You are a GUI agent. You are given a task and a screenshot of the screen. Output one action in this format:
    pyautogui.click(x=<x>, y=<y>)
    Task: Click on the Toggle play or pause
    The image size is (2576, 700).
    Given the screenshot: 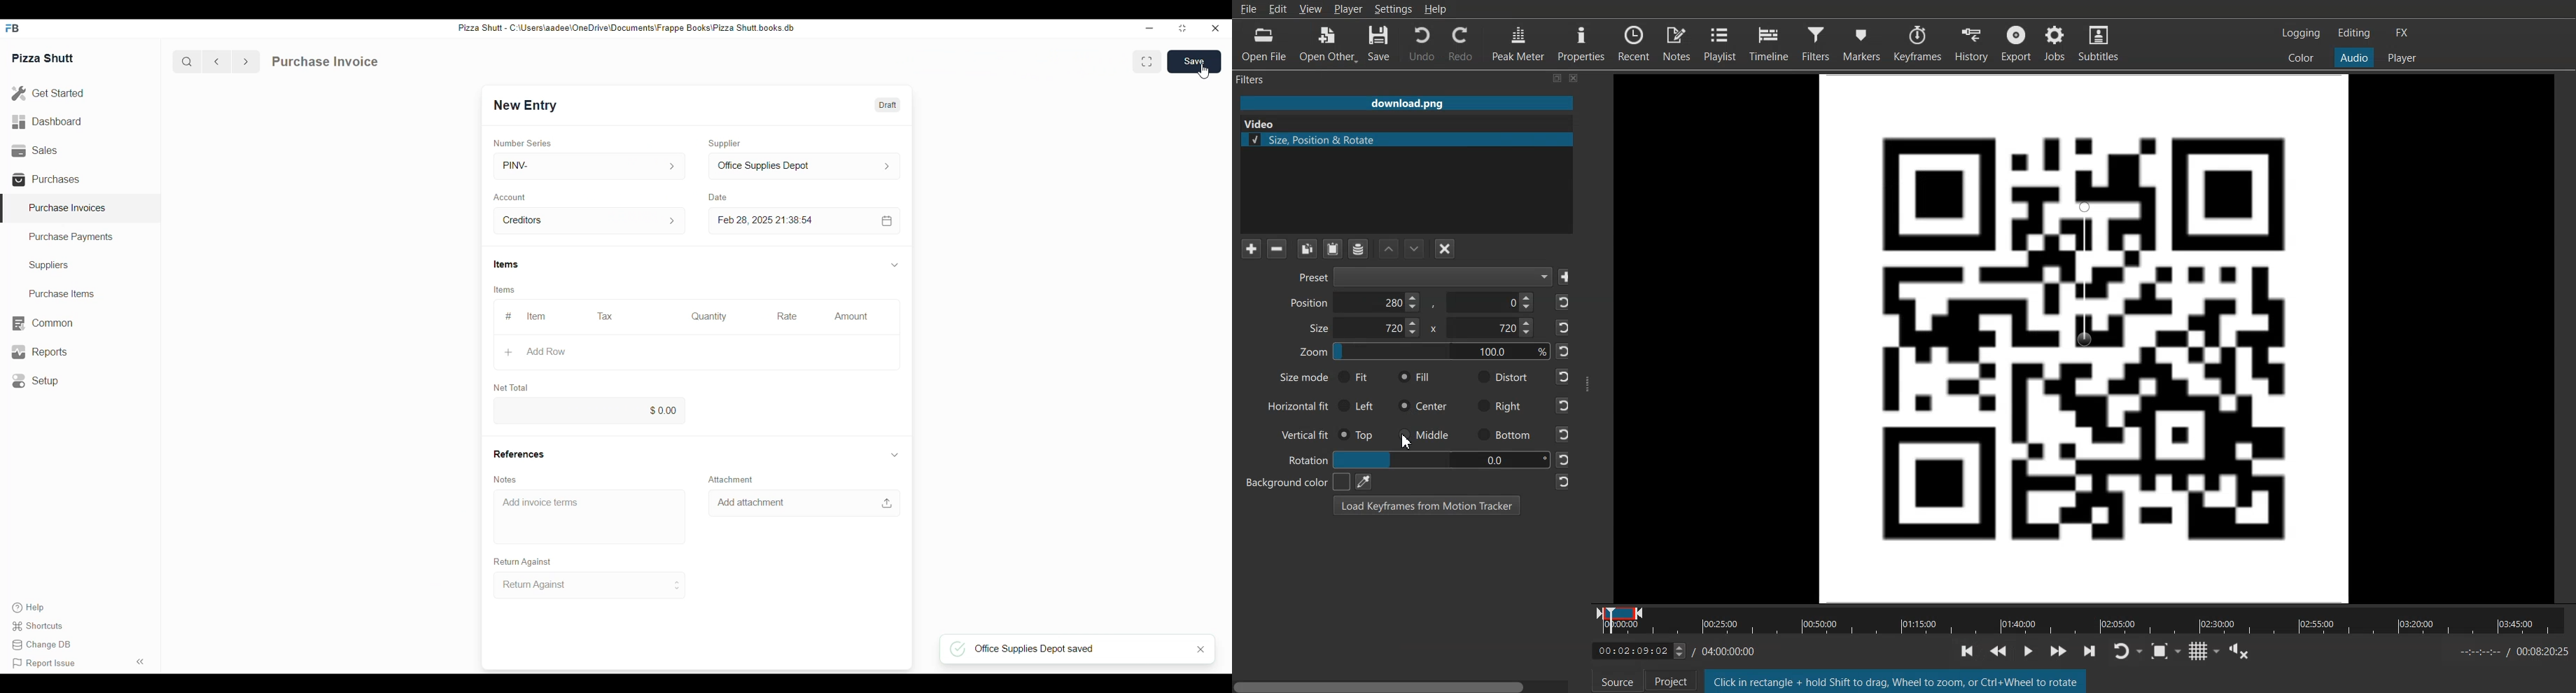 What is the action you would take?
    pyautogui.click(x=2030, y=650)
    